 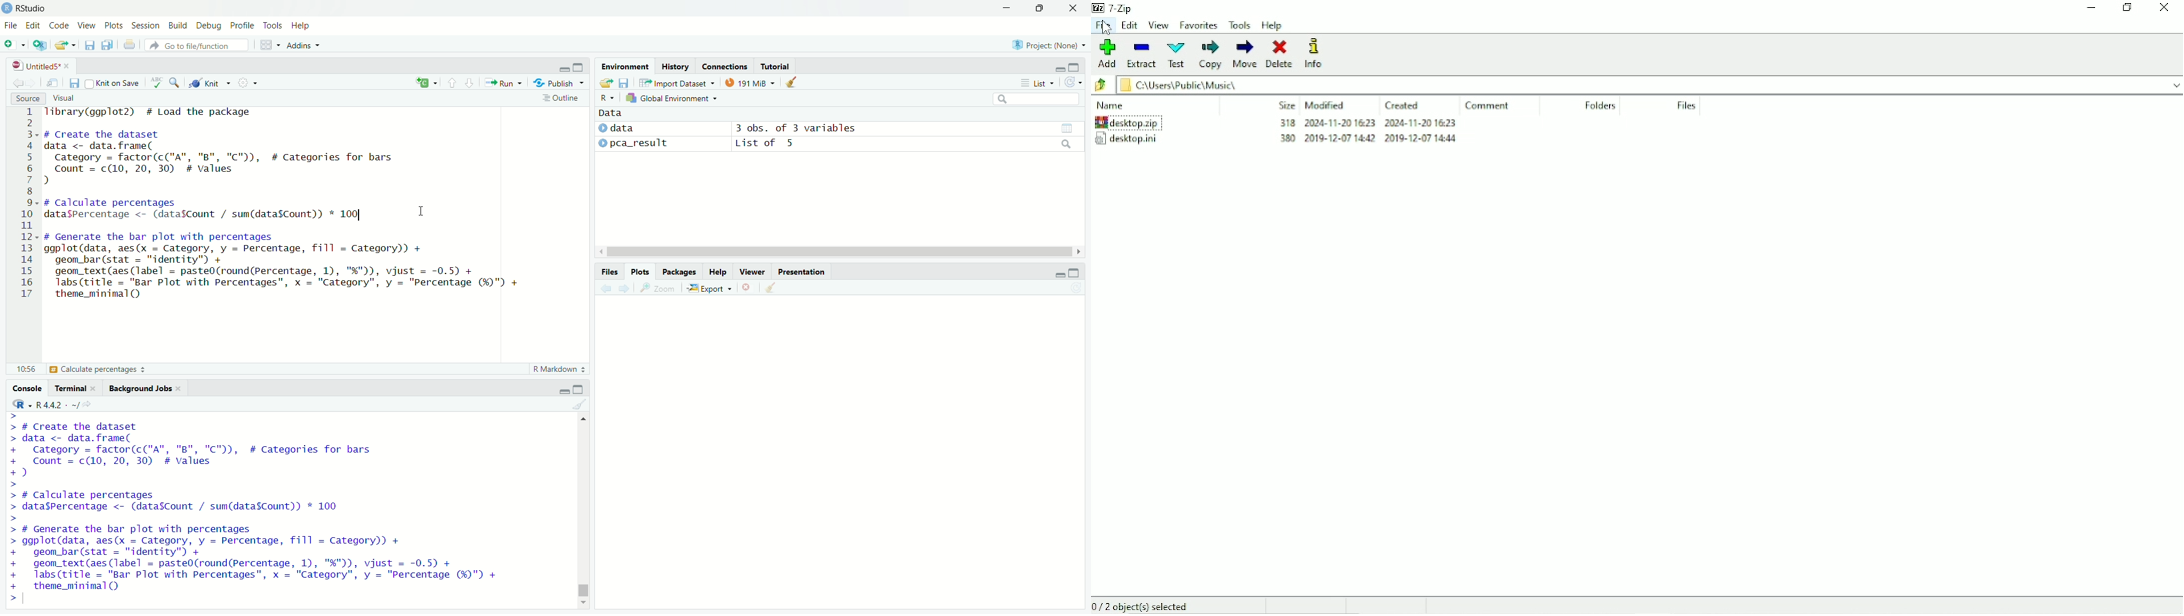 What do you see at coordinates (1037, 83) in the screenshot?
I see `list view` at bounding box center [1037, 83].